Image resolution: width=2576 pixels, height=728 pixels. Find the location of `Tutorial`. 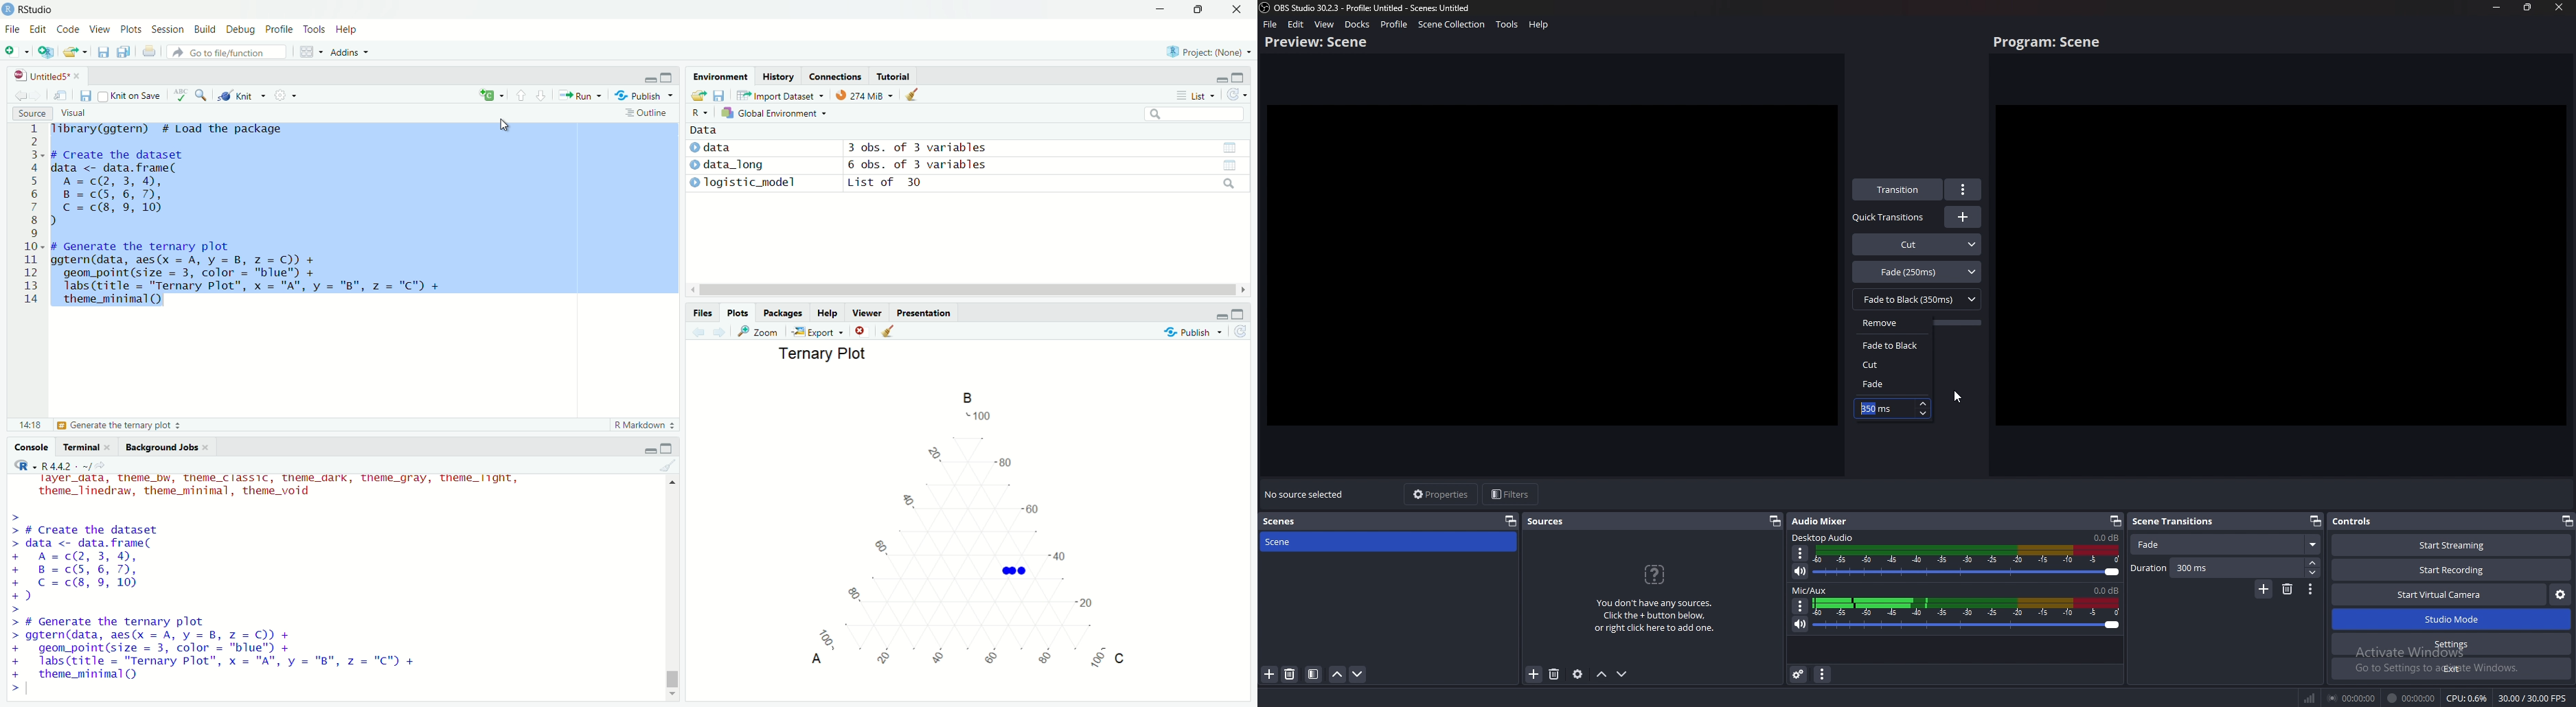

Tutorial is located at coordinates (895, 75).